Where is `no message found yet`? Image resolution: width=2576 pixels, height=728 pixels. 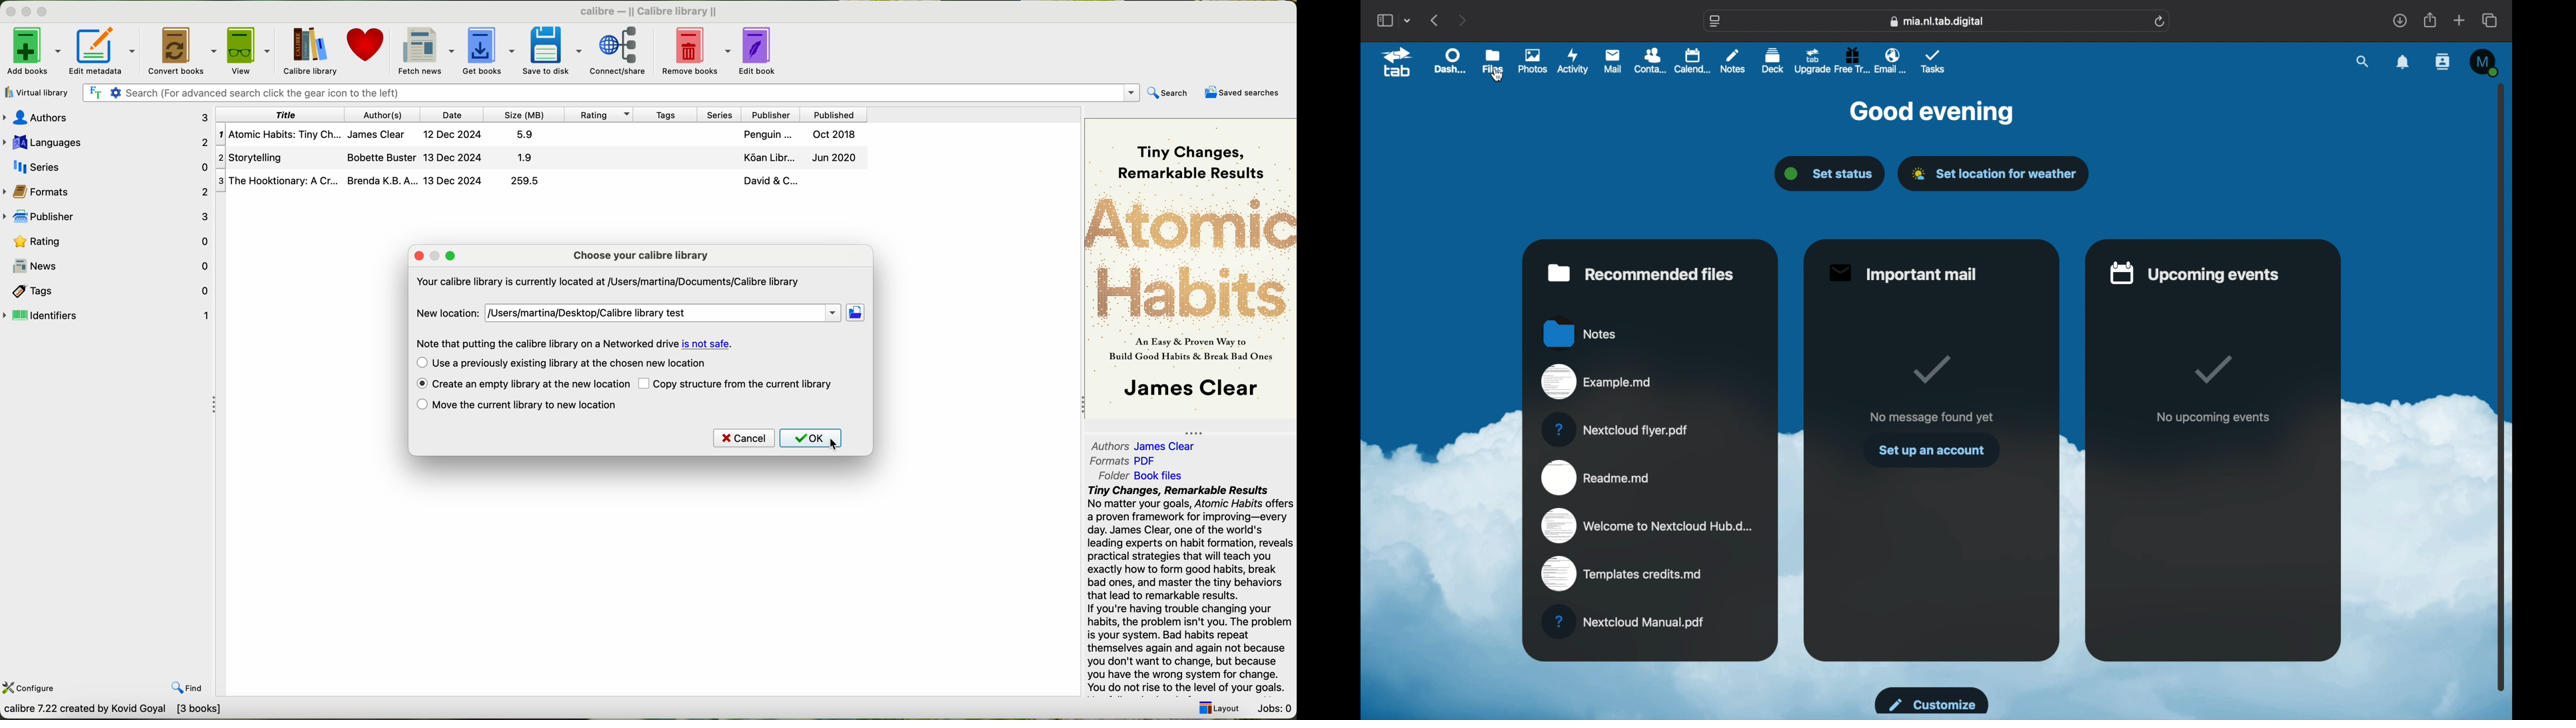
no message found yet is located at coordinates (1932, 417).